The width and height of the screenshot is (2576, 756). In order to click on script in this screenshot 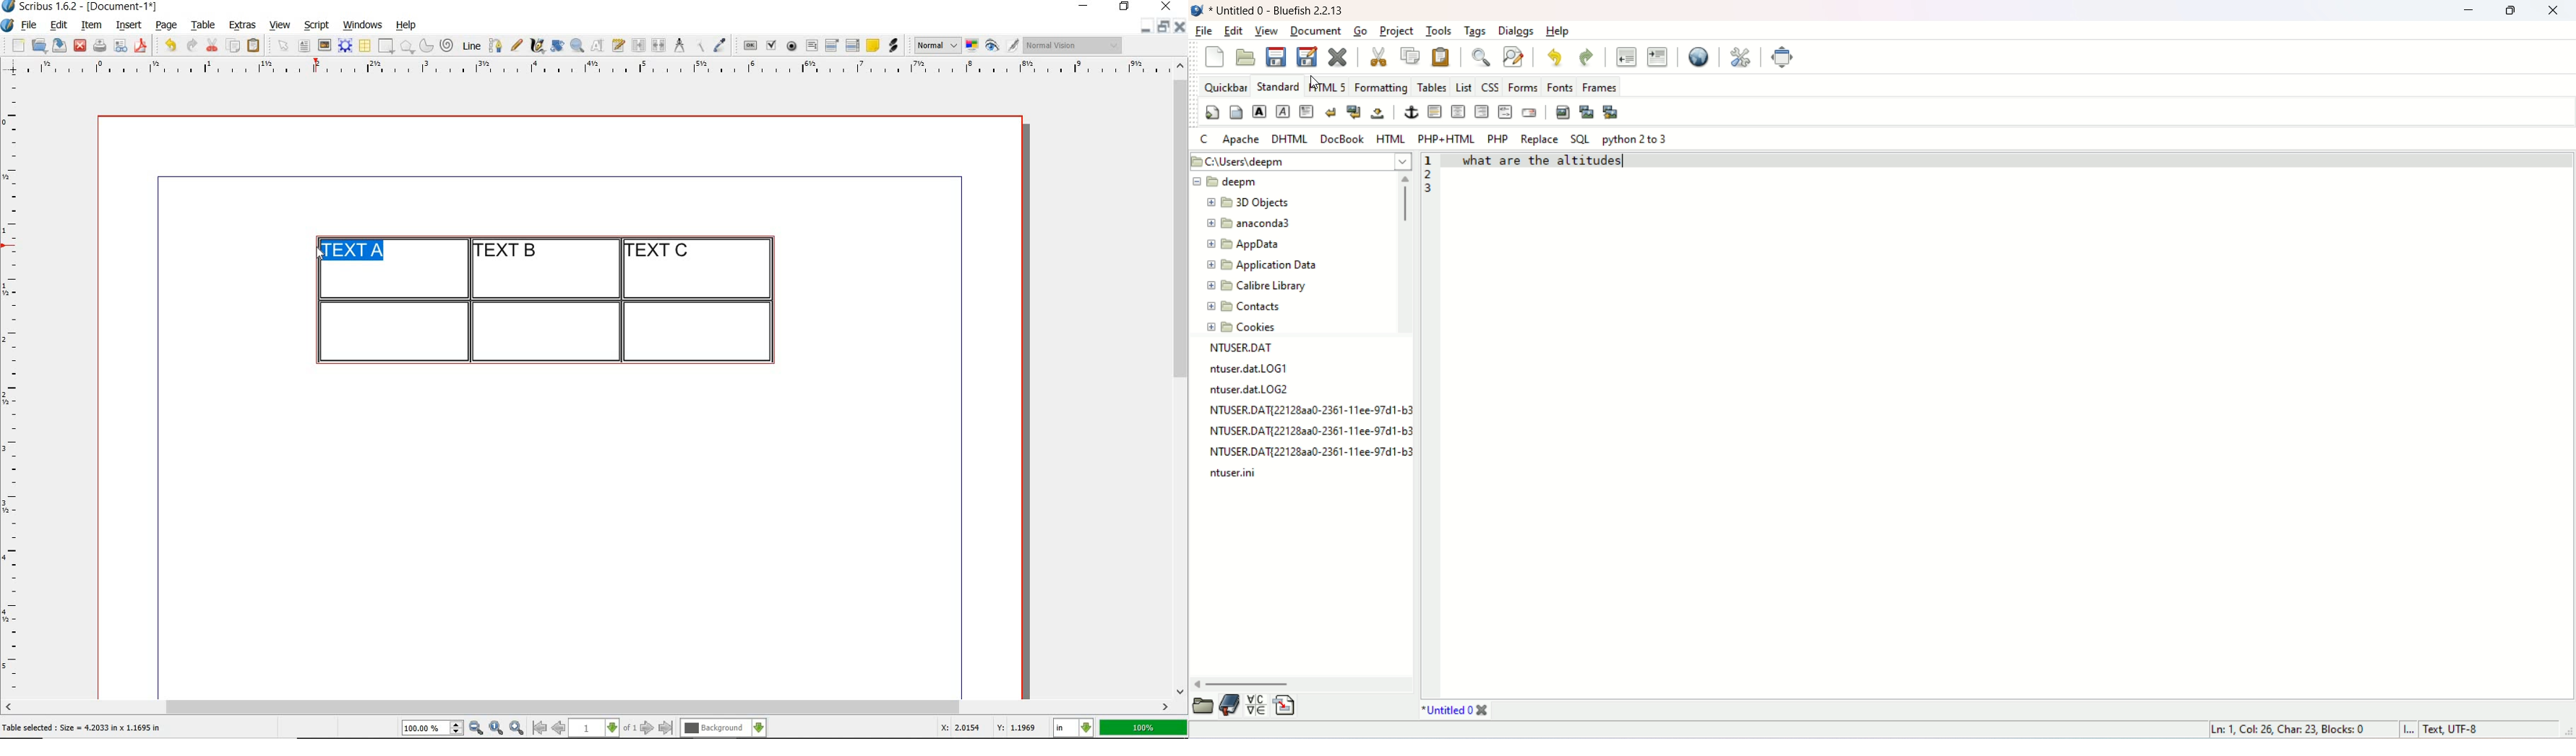, I will do `click(316, 25)`.